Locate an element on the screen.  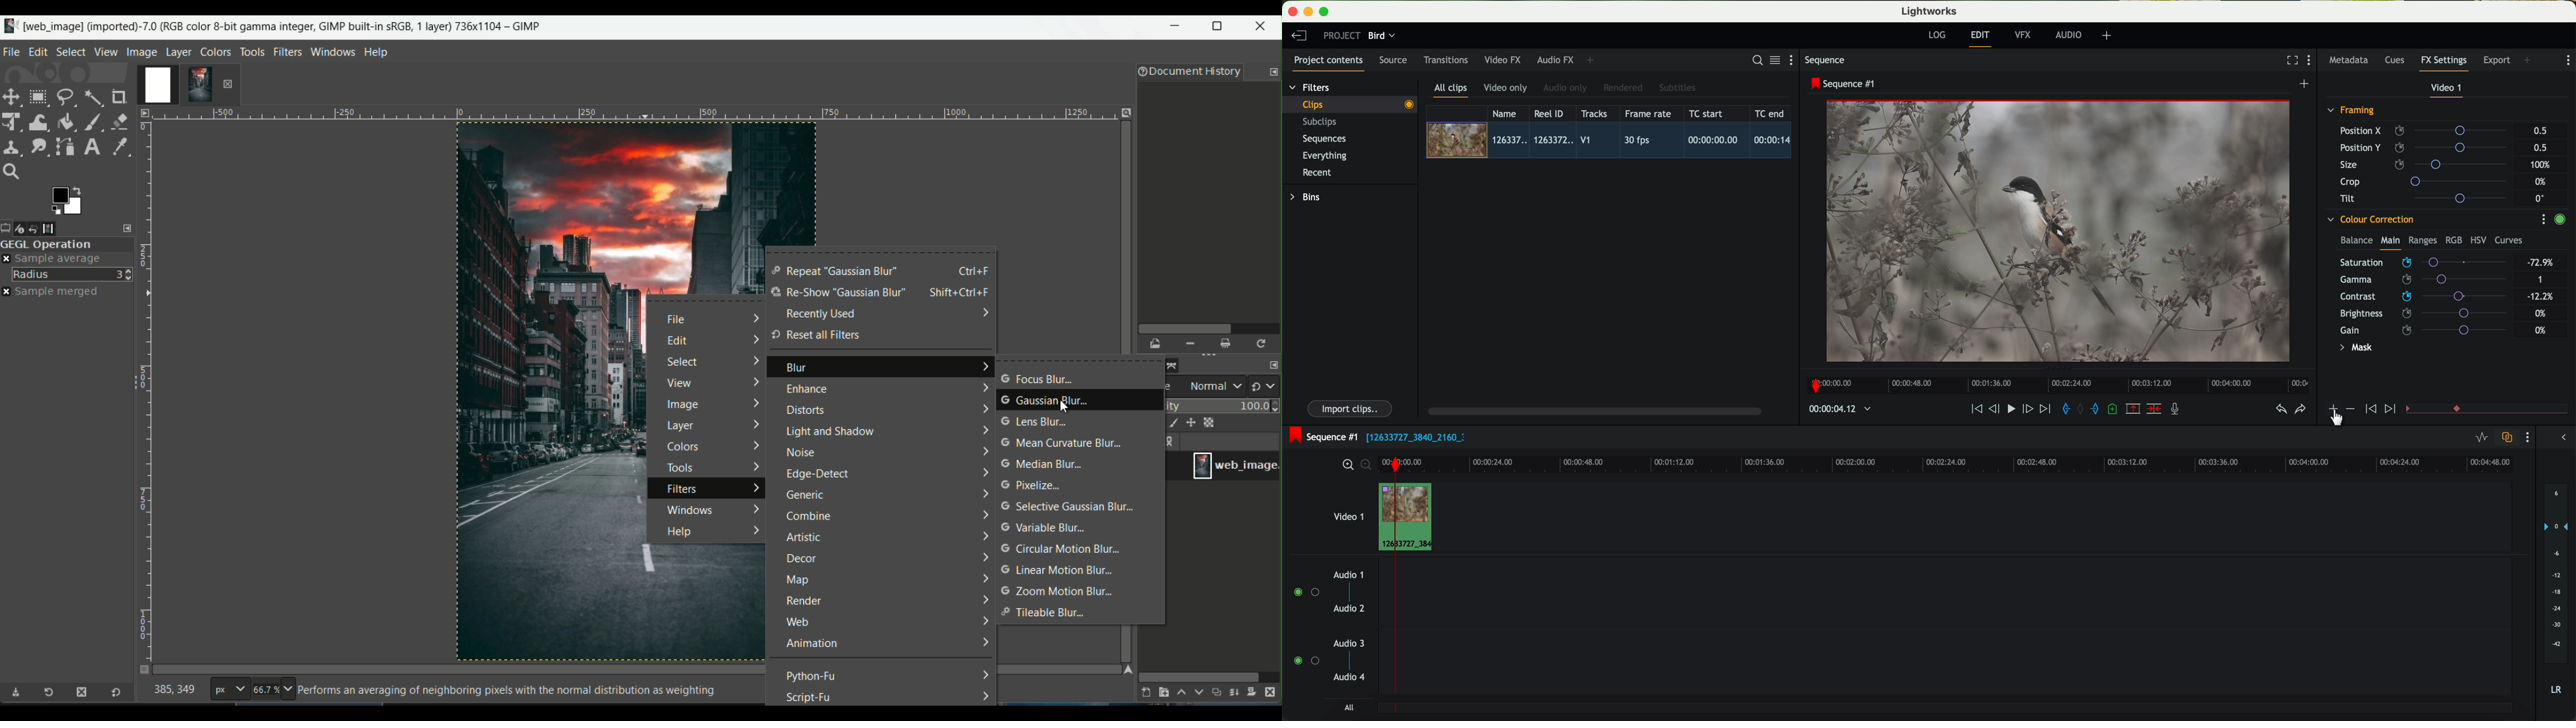
1 is located at coordinates (2541, 280).